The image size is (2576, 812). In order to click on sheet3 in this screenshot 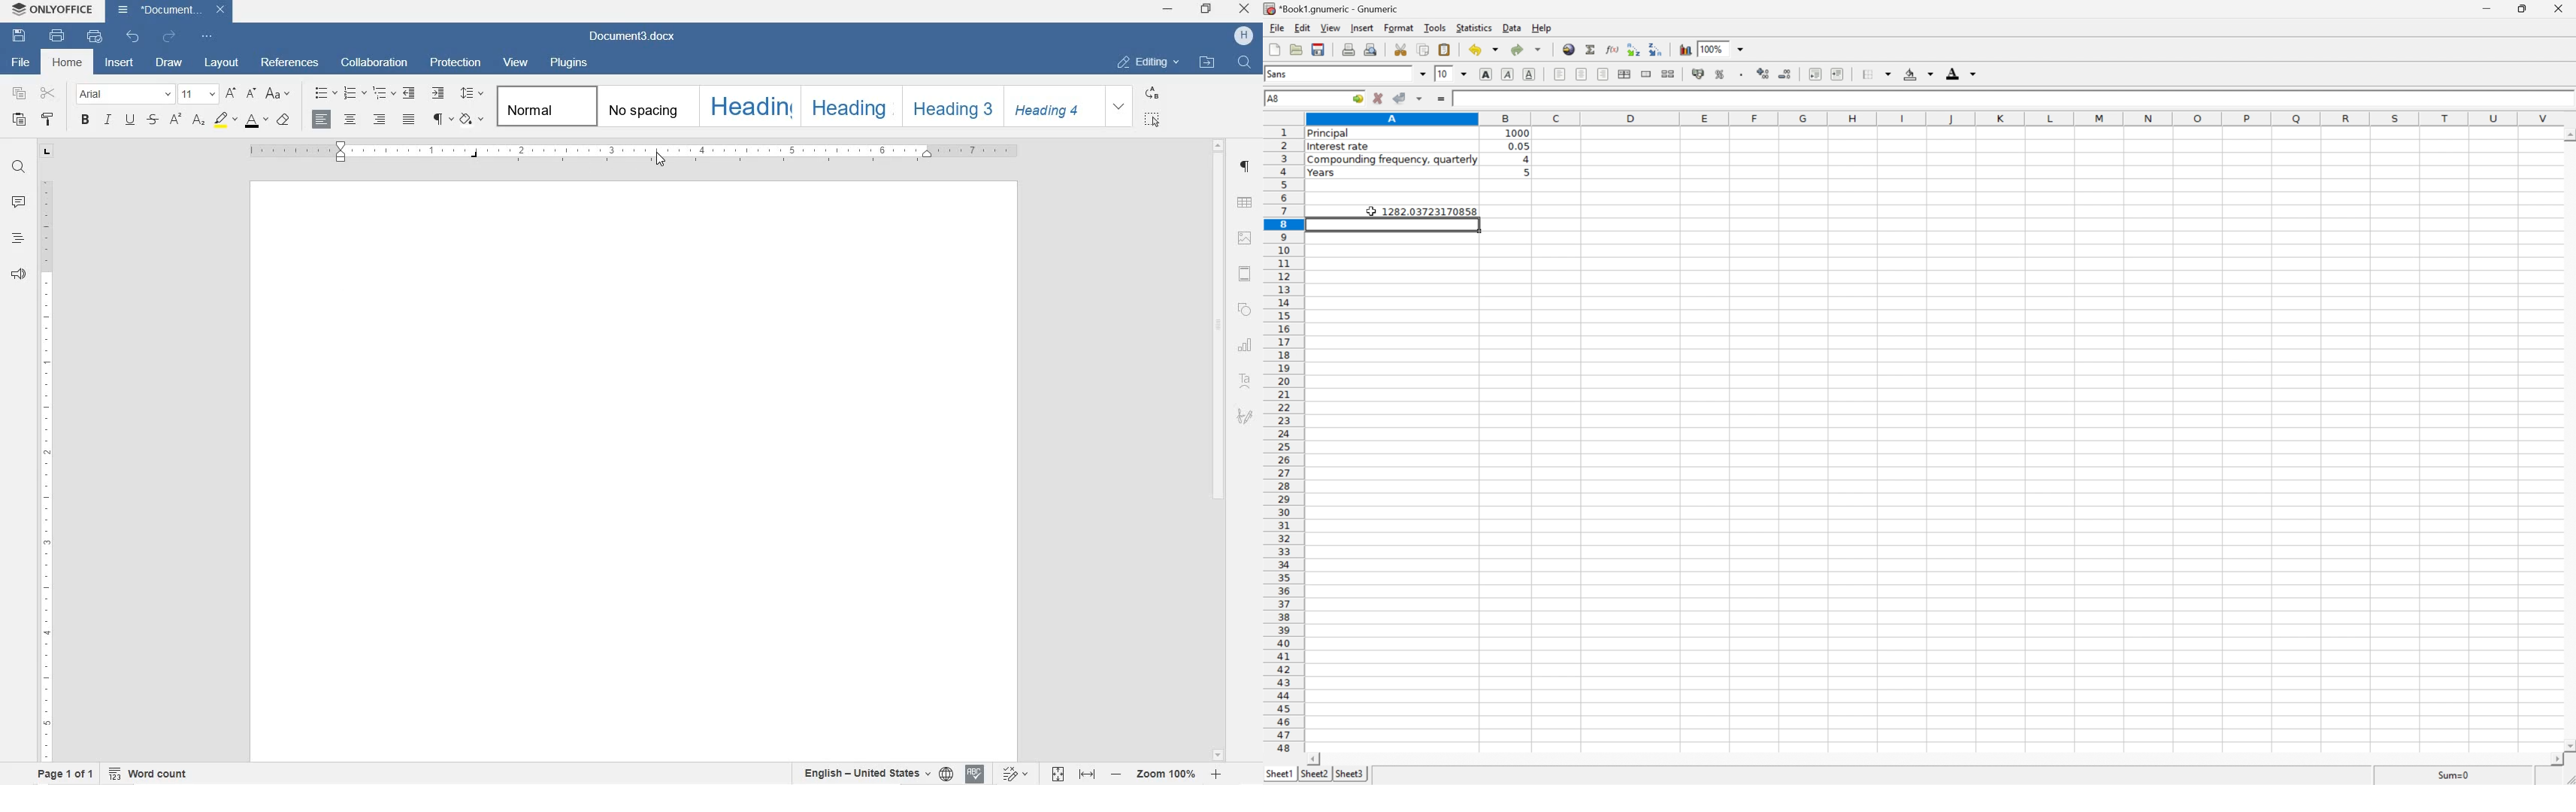, I will do `click(1350, 773)`.